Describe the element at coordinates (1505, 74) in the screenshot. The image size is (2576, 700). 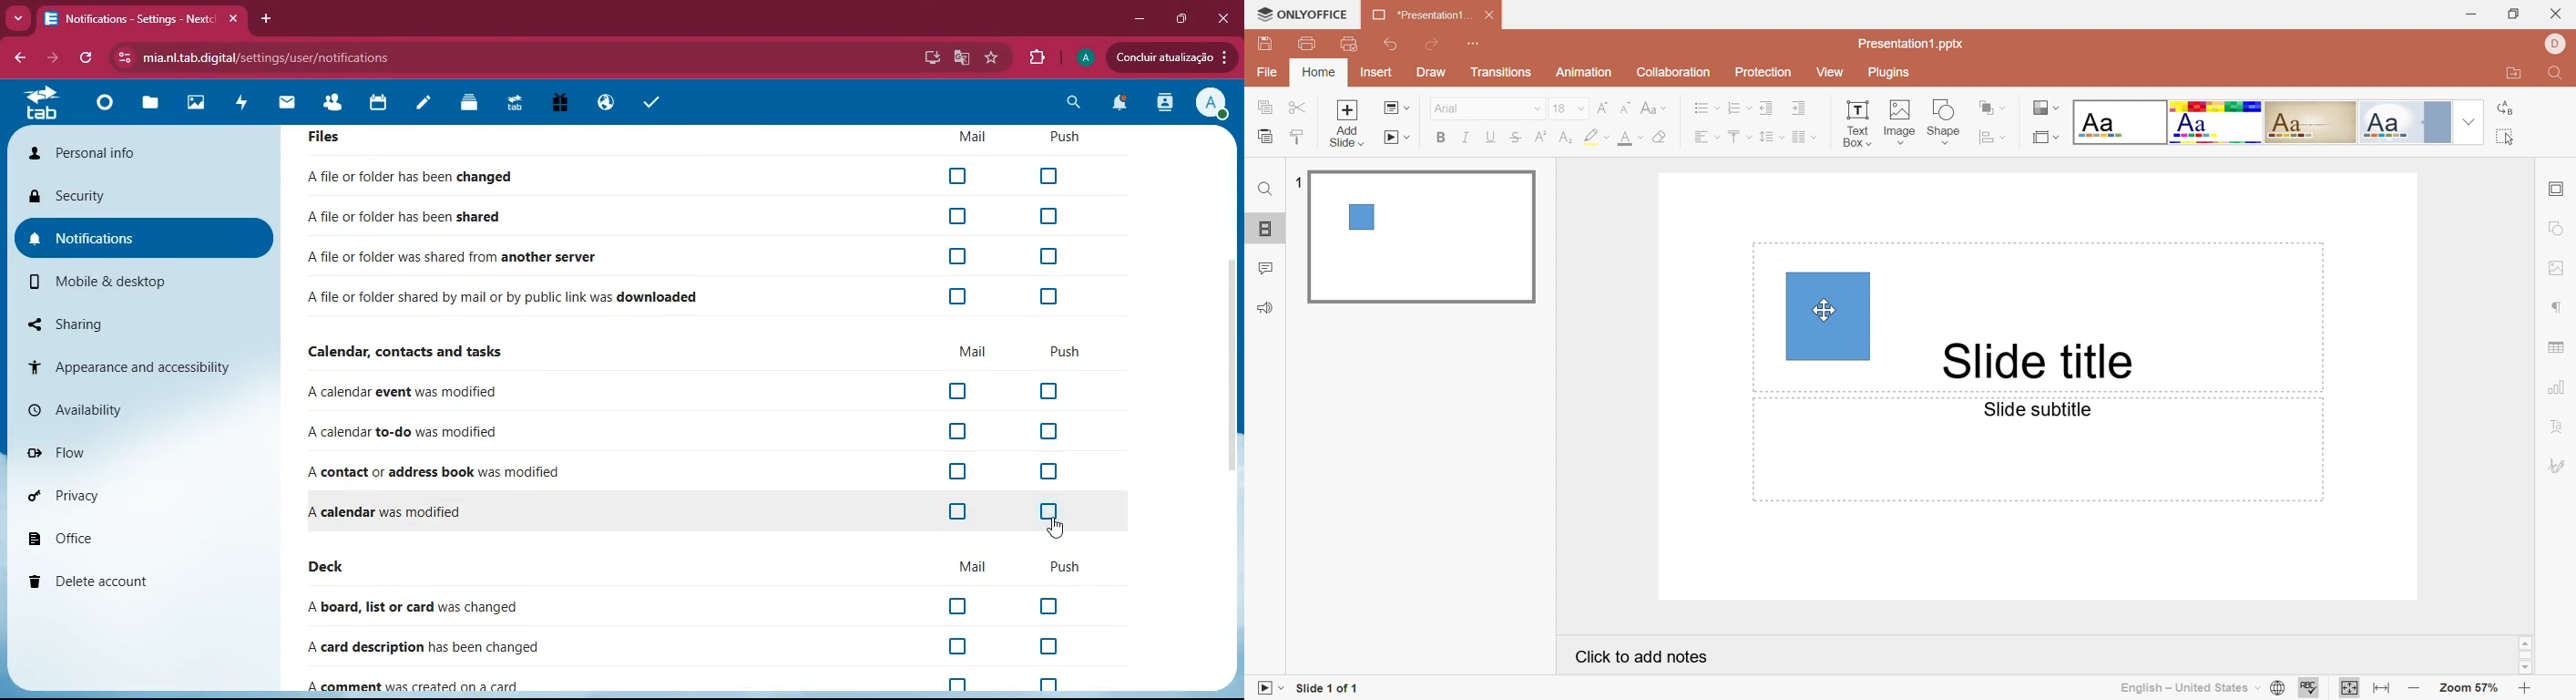
I see `Transitions` at that location.